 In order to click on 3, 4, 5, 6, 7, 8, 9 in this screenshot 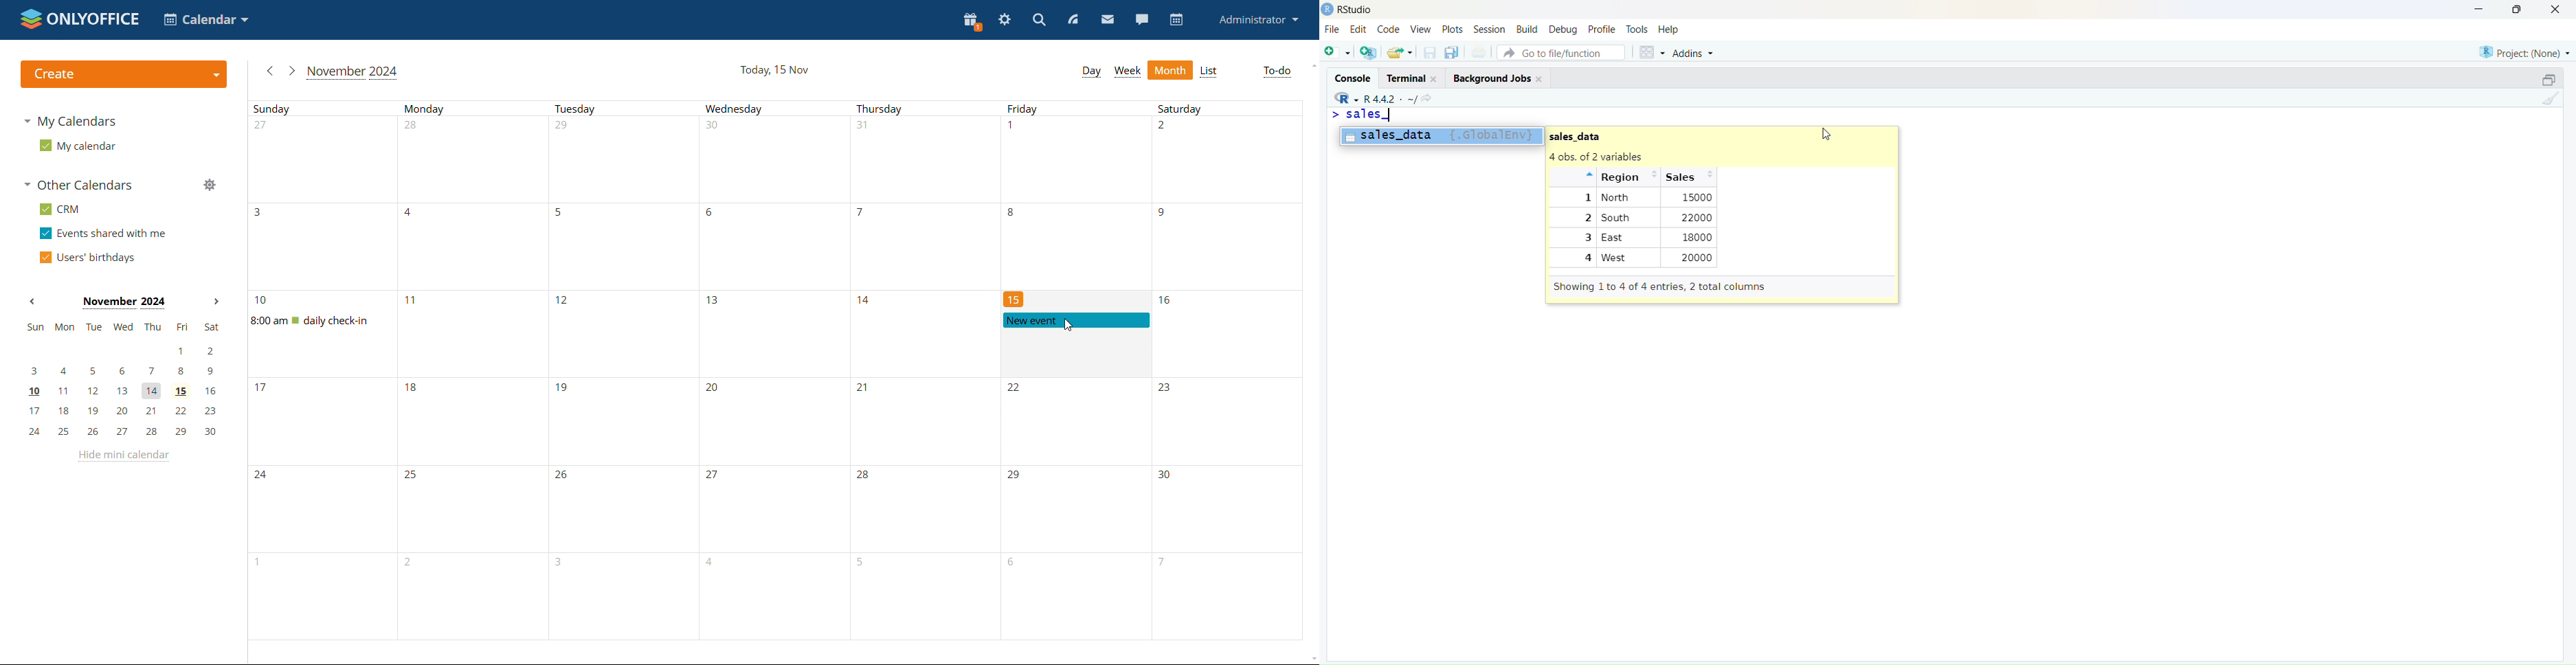, I will do `click(126, 372)`.